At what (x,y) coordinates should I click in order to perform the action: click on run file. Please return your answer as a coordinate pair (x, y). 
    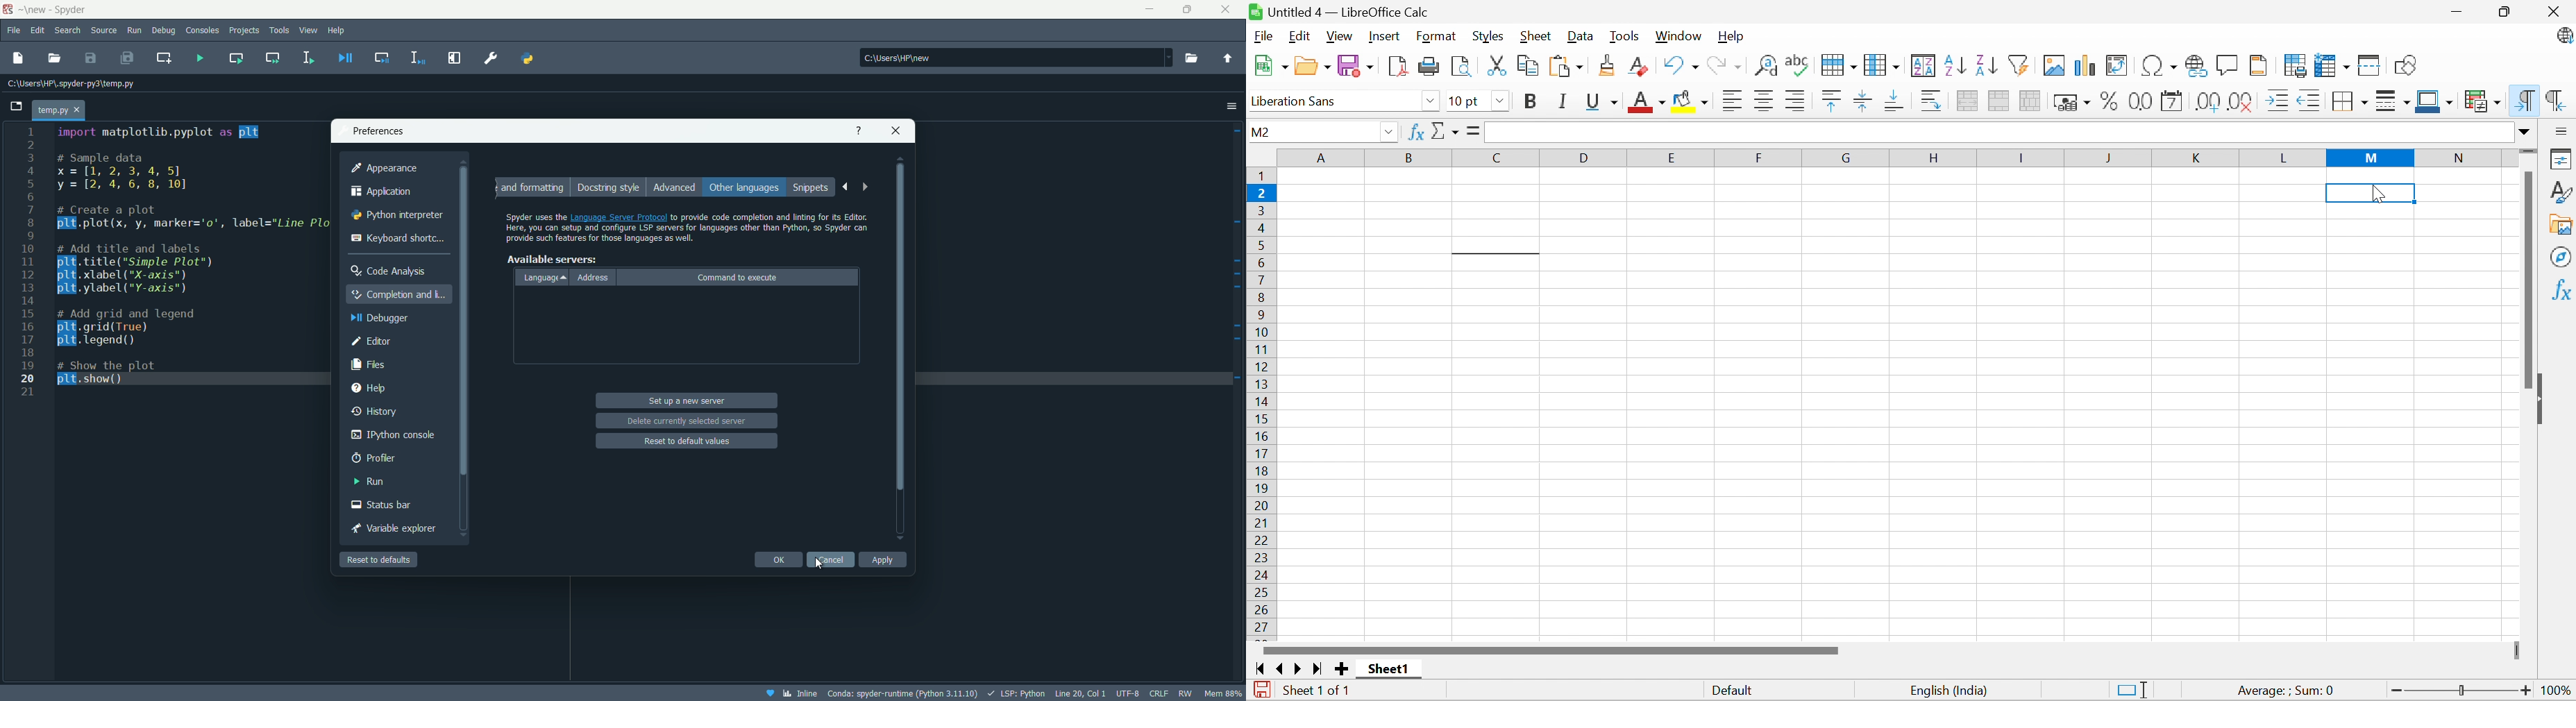
    Looking at the image, I should click on (201, 58).